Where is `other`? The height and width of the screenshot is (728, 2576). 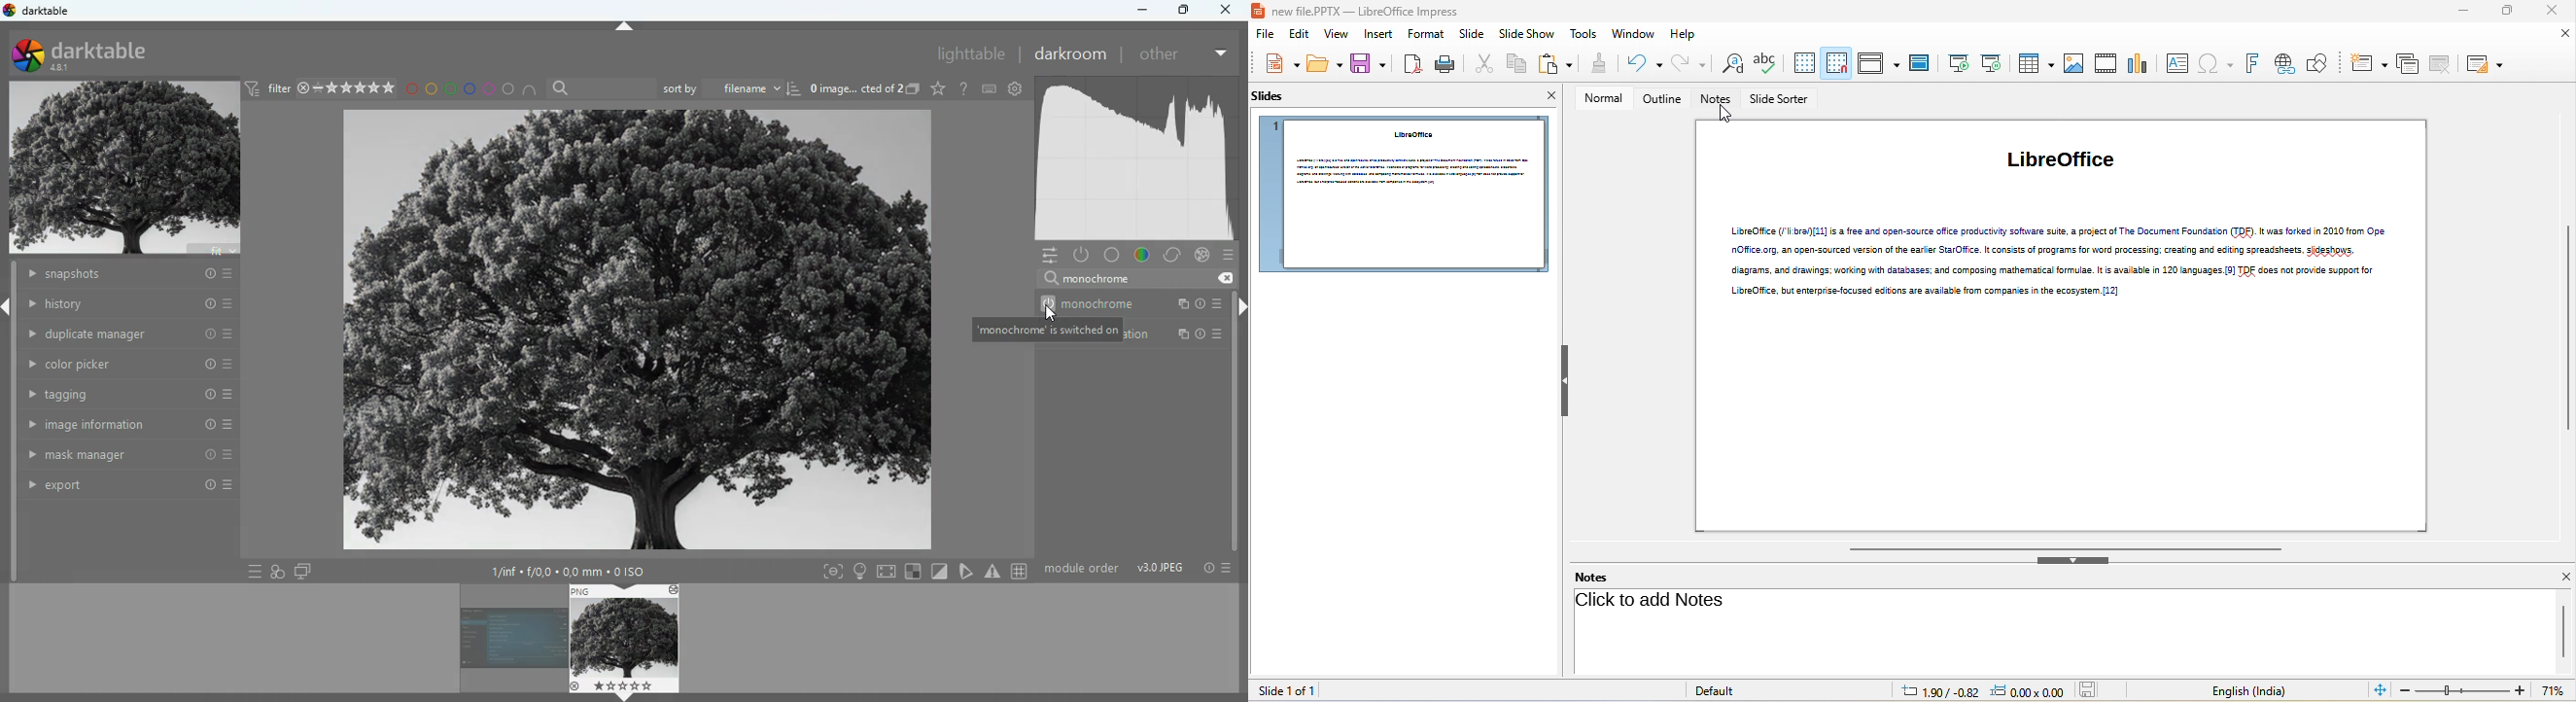 other is located at coordinates (1162, 55).